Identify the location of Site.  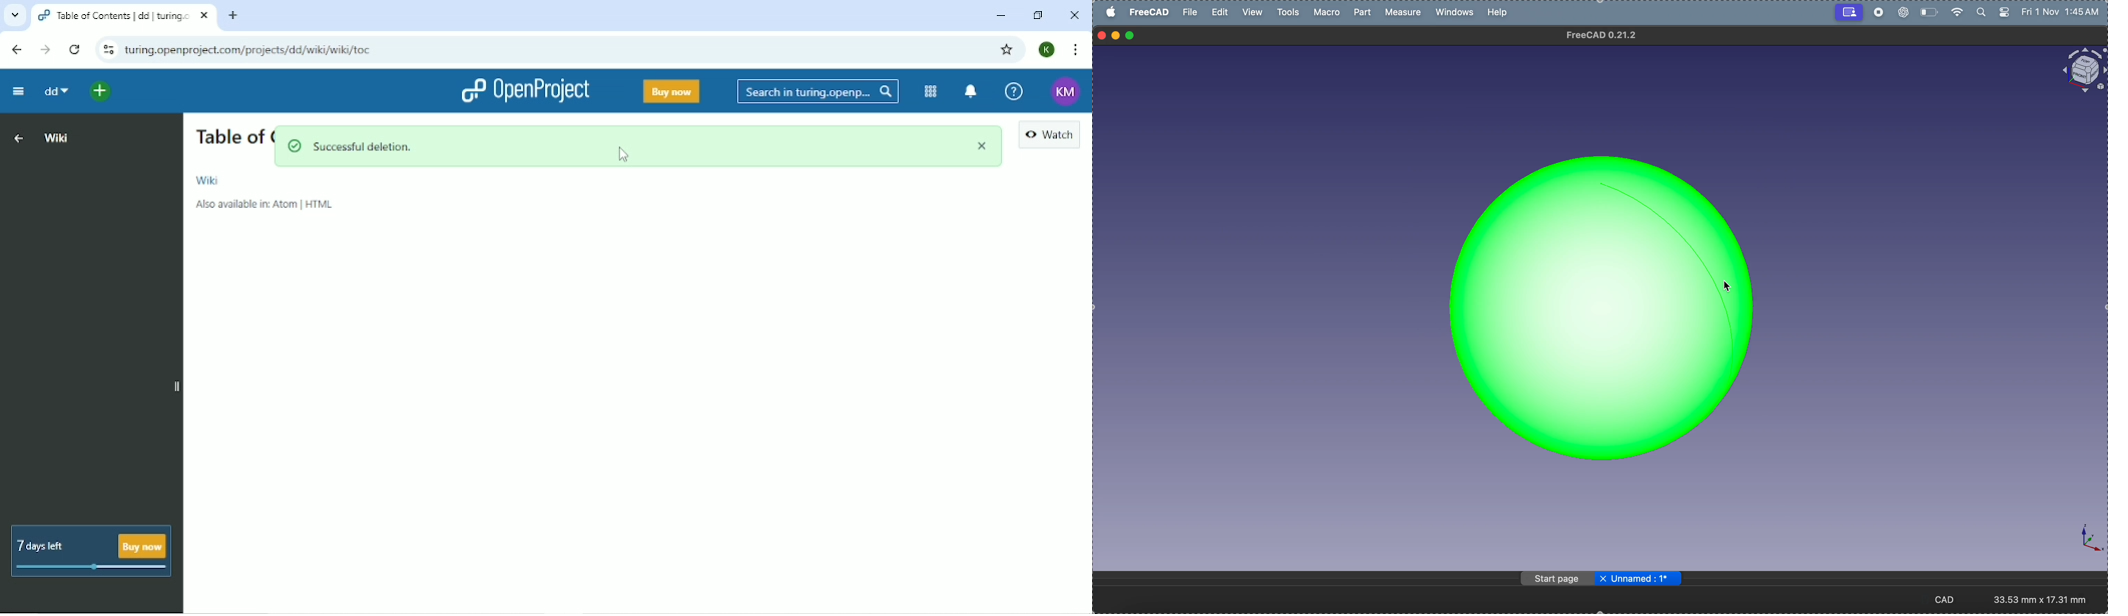
(250, 51).